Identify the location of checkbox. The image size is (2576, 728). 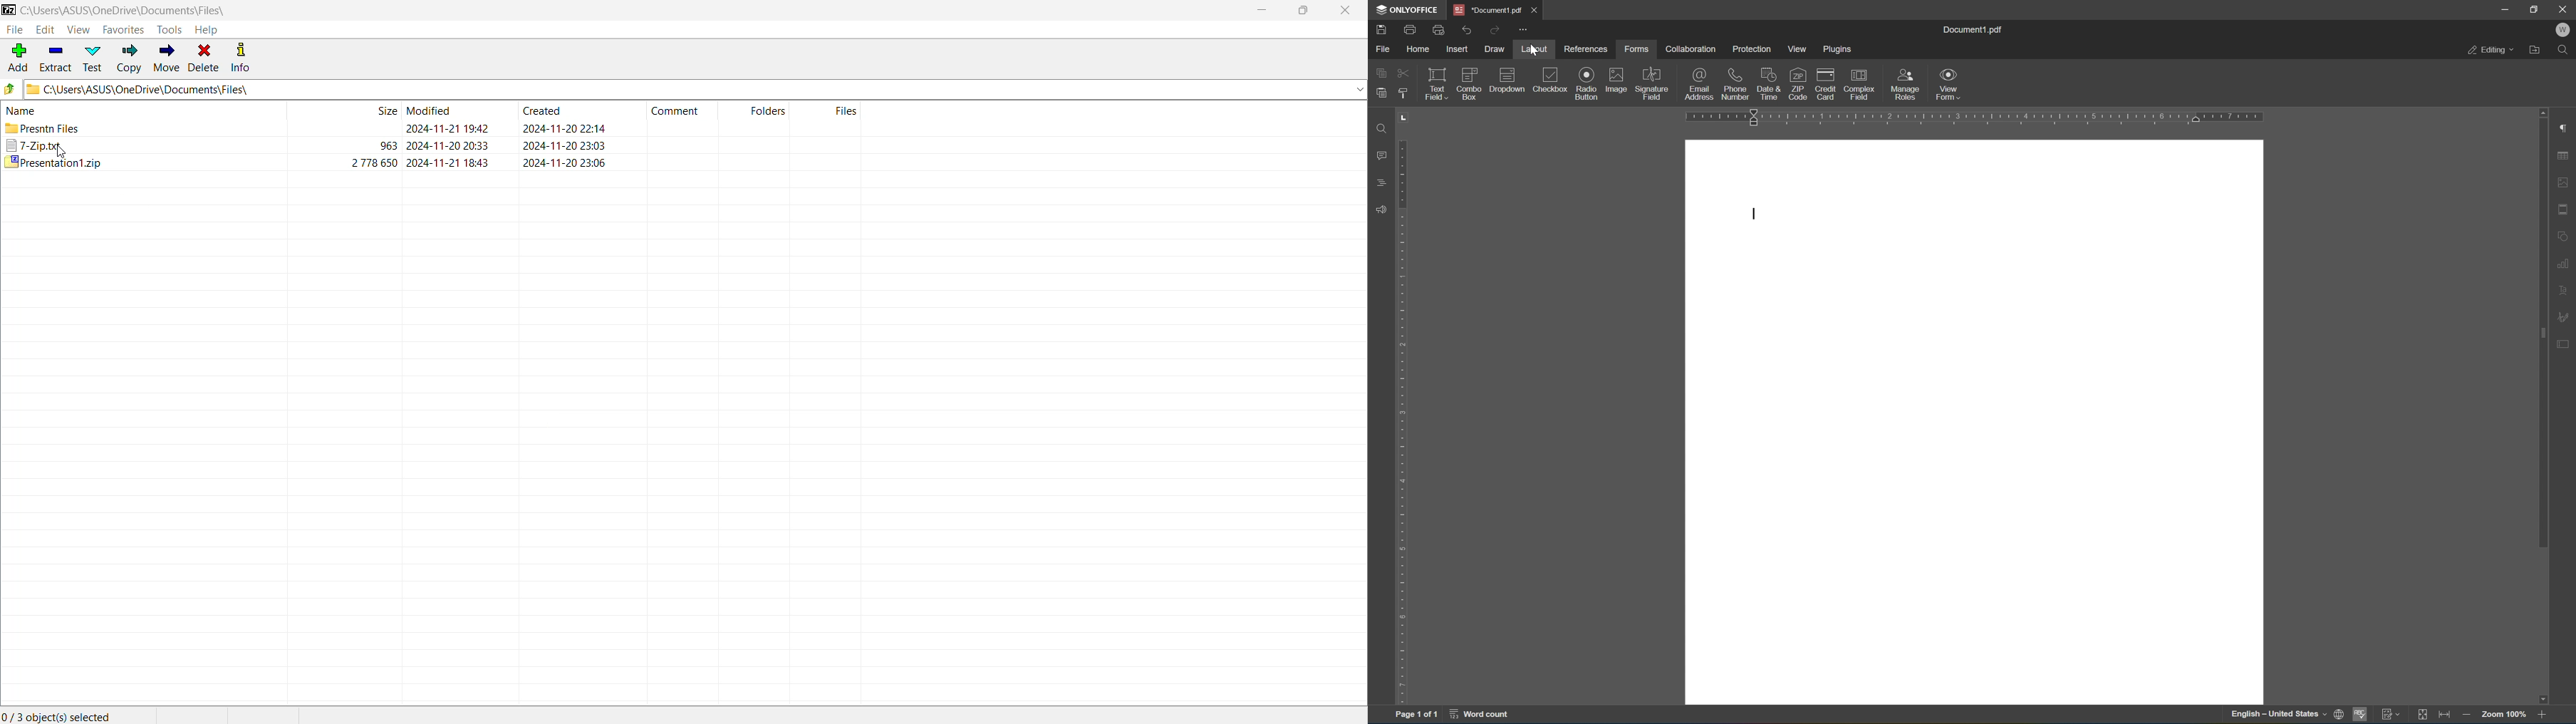
(1550, 80).